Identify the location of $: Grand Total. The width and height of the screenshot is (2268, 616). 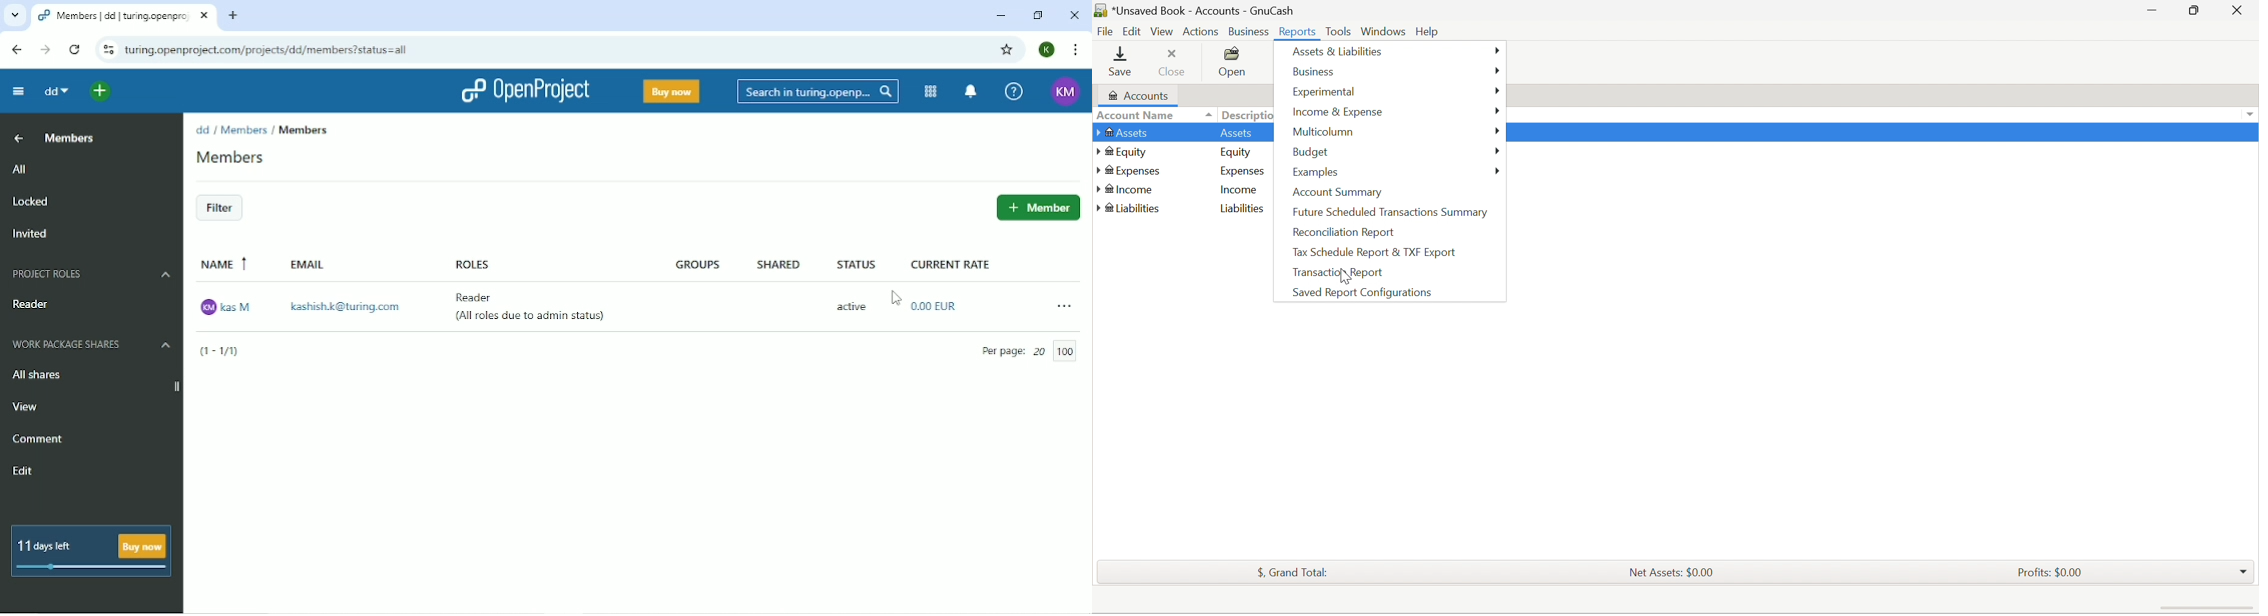
(1288, 573).